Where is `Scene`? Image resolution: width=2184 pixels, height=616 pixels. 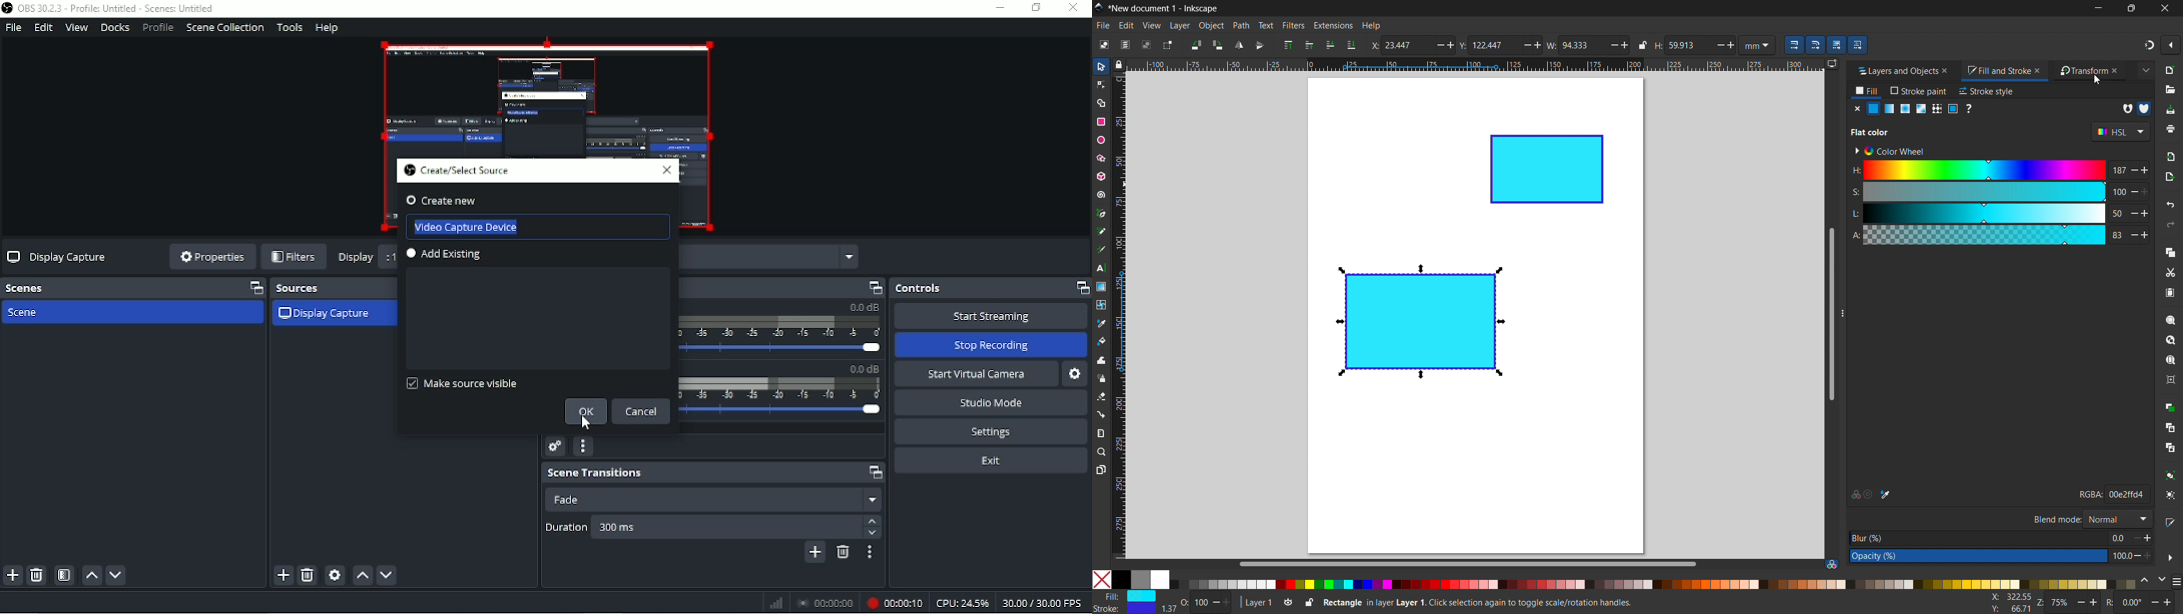
Scene is located at coordinates (40, 312).